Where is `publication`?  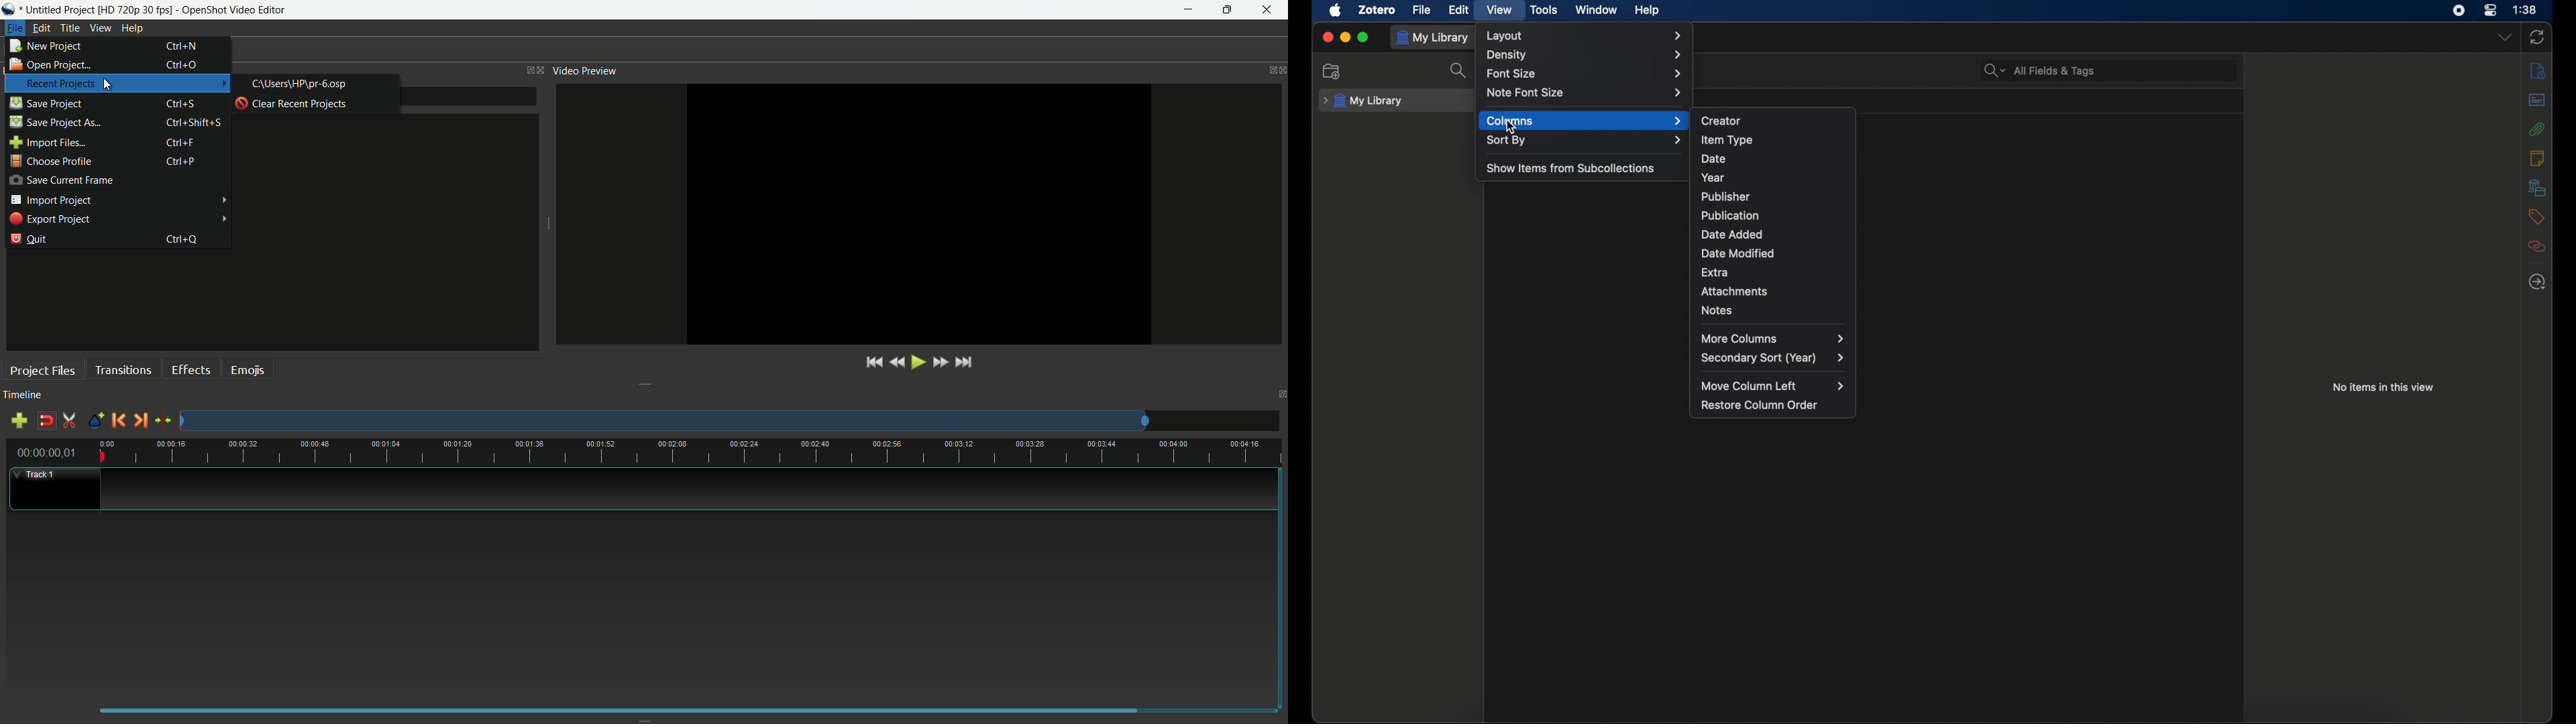 publication is located at coordinates (1730, 215).